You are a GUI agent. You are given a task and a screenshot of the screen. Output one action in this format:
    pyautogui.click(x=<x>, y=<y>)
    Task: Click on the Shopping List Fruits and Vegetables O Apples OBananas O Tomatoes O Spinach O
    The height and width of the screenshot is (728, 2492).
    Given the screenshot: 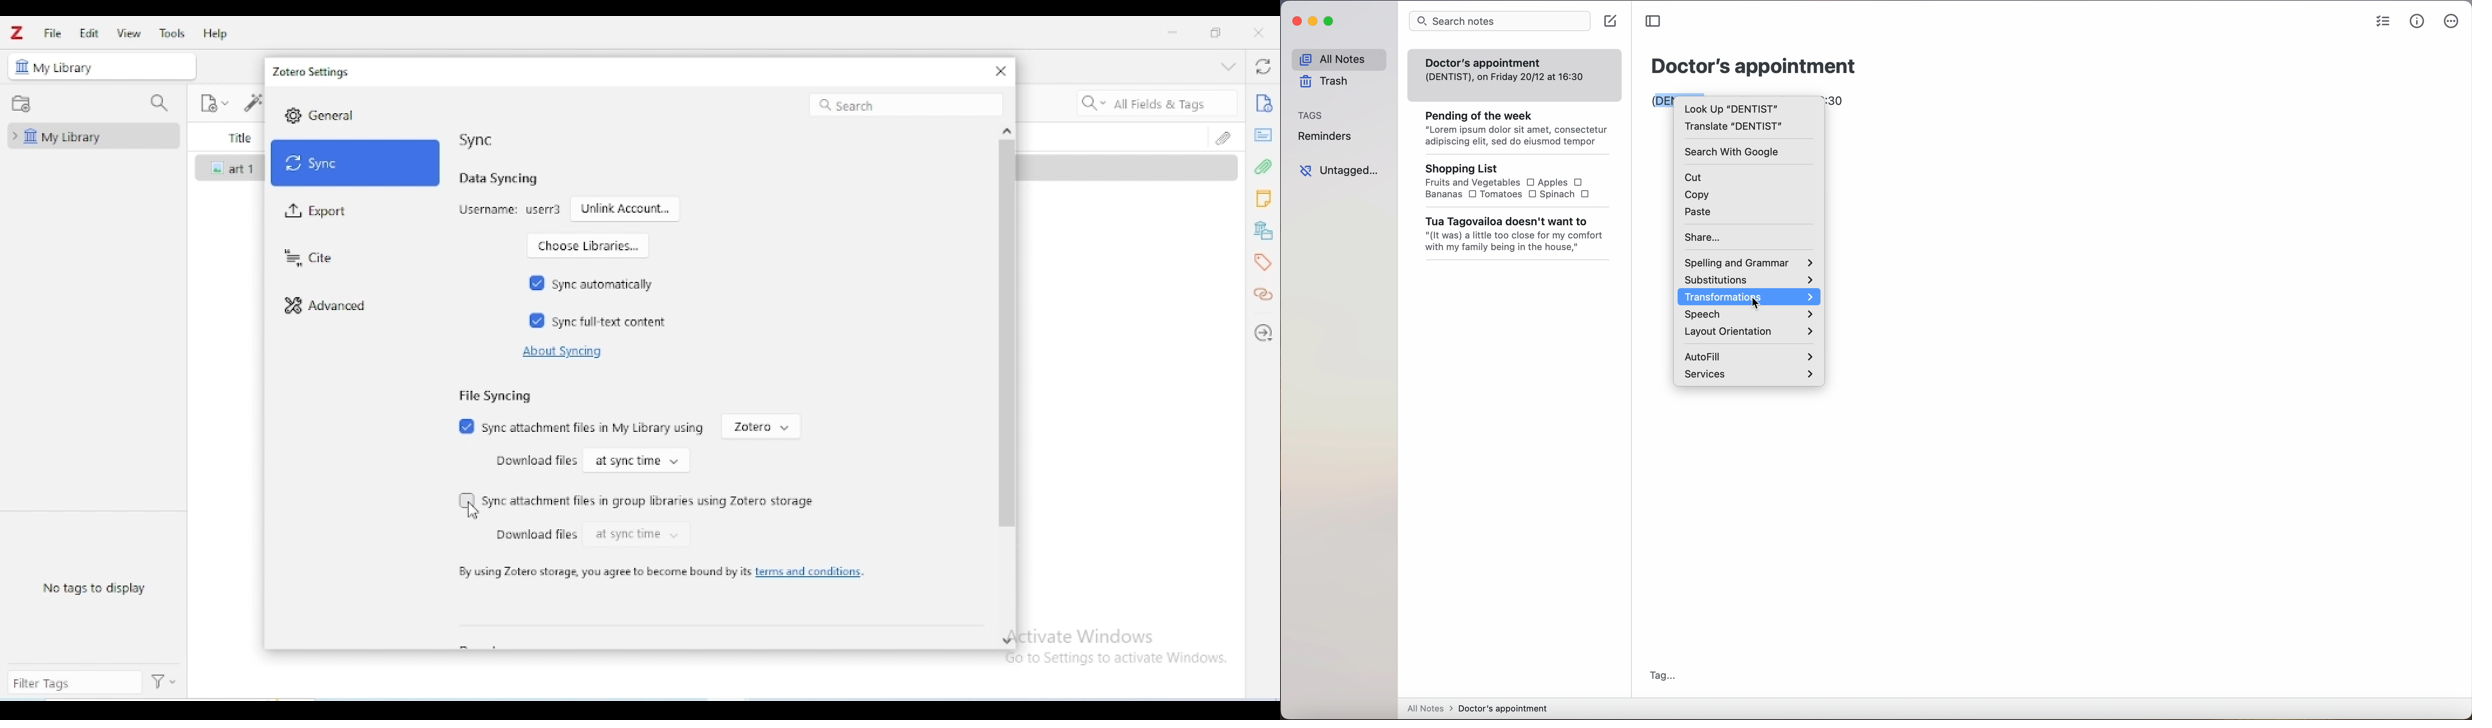 What is the action you would take?
    pyautogui.click(x=1503, y=181)
    